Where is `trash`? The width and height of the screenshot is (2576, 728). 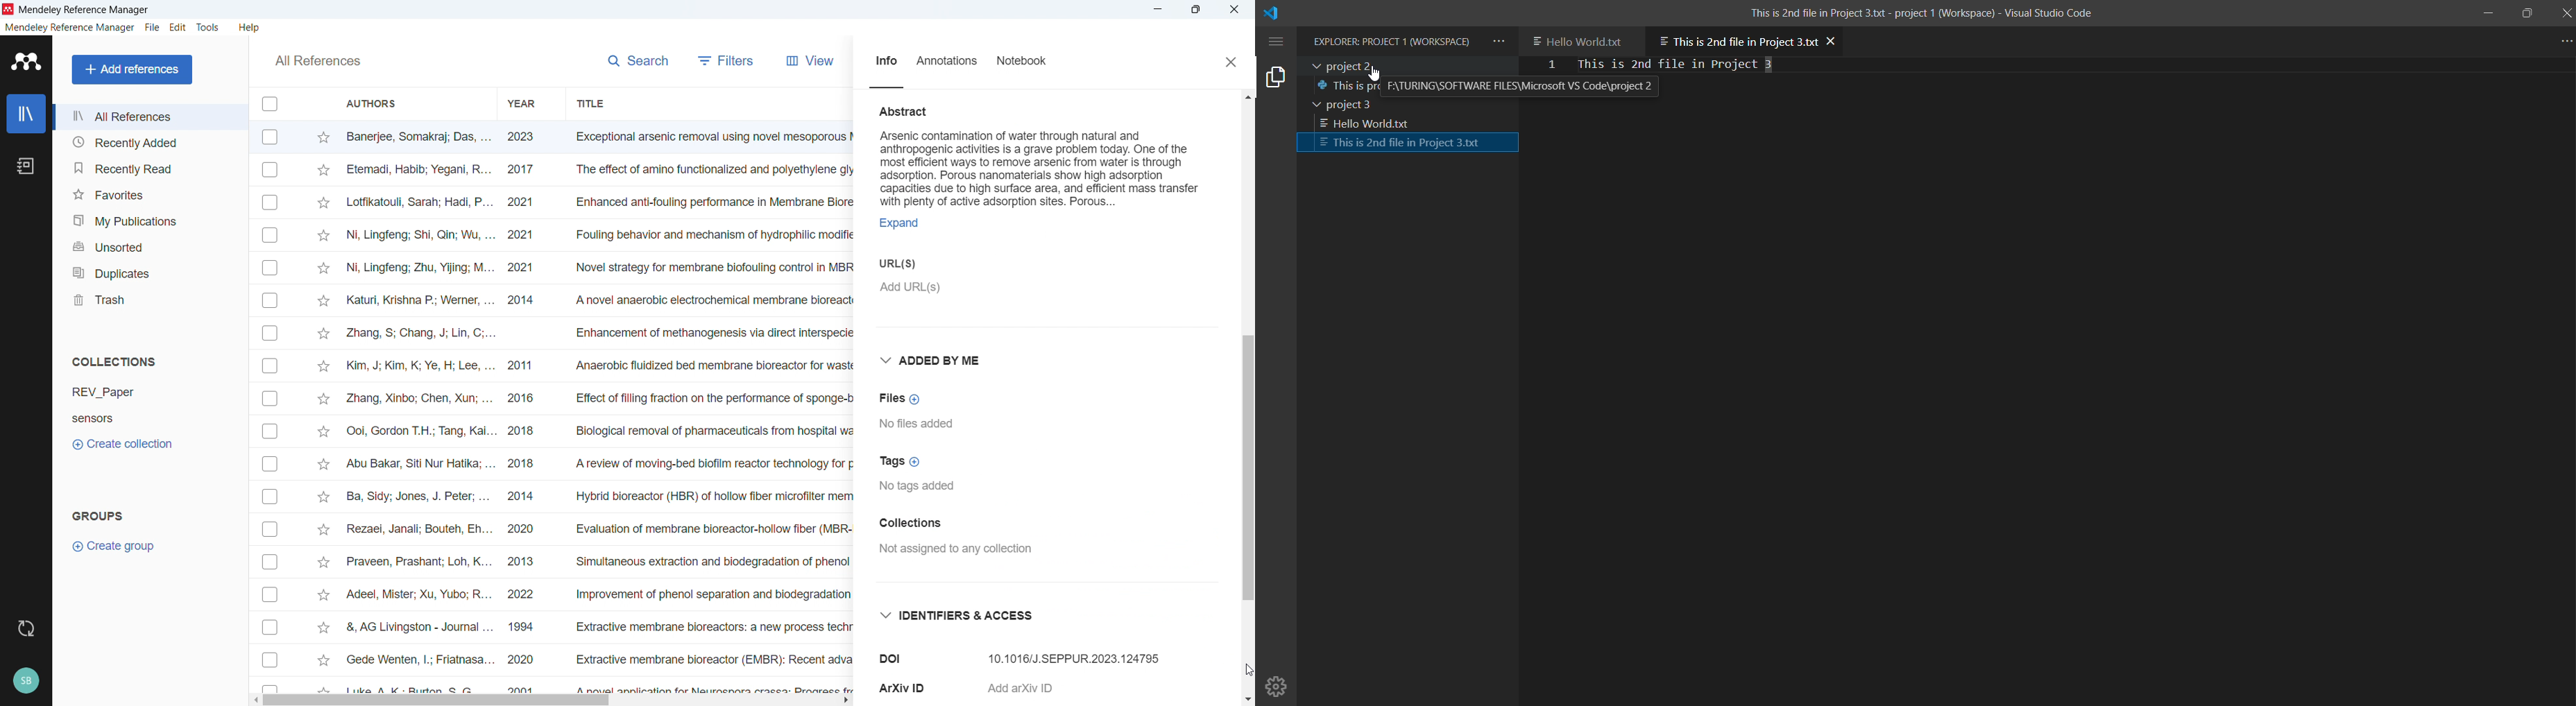 trash is located at coordinates (152, 298).